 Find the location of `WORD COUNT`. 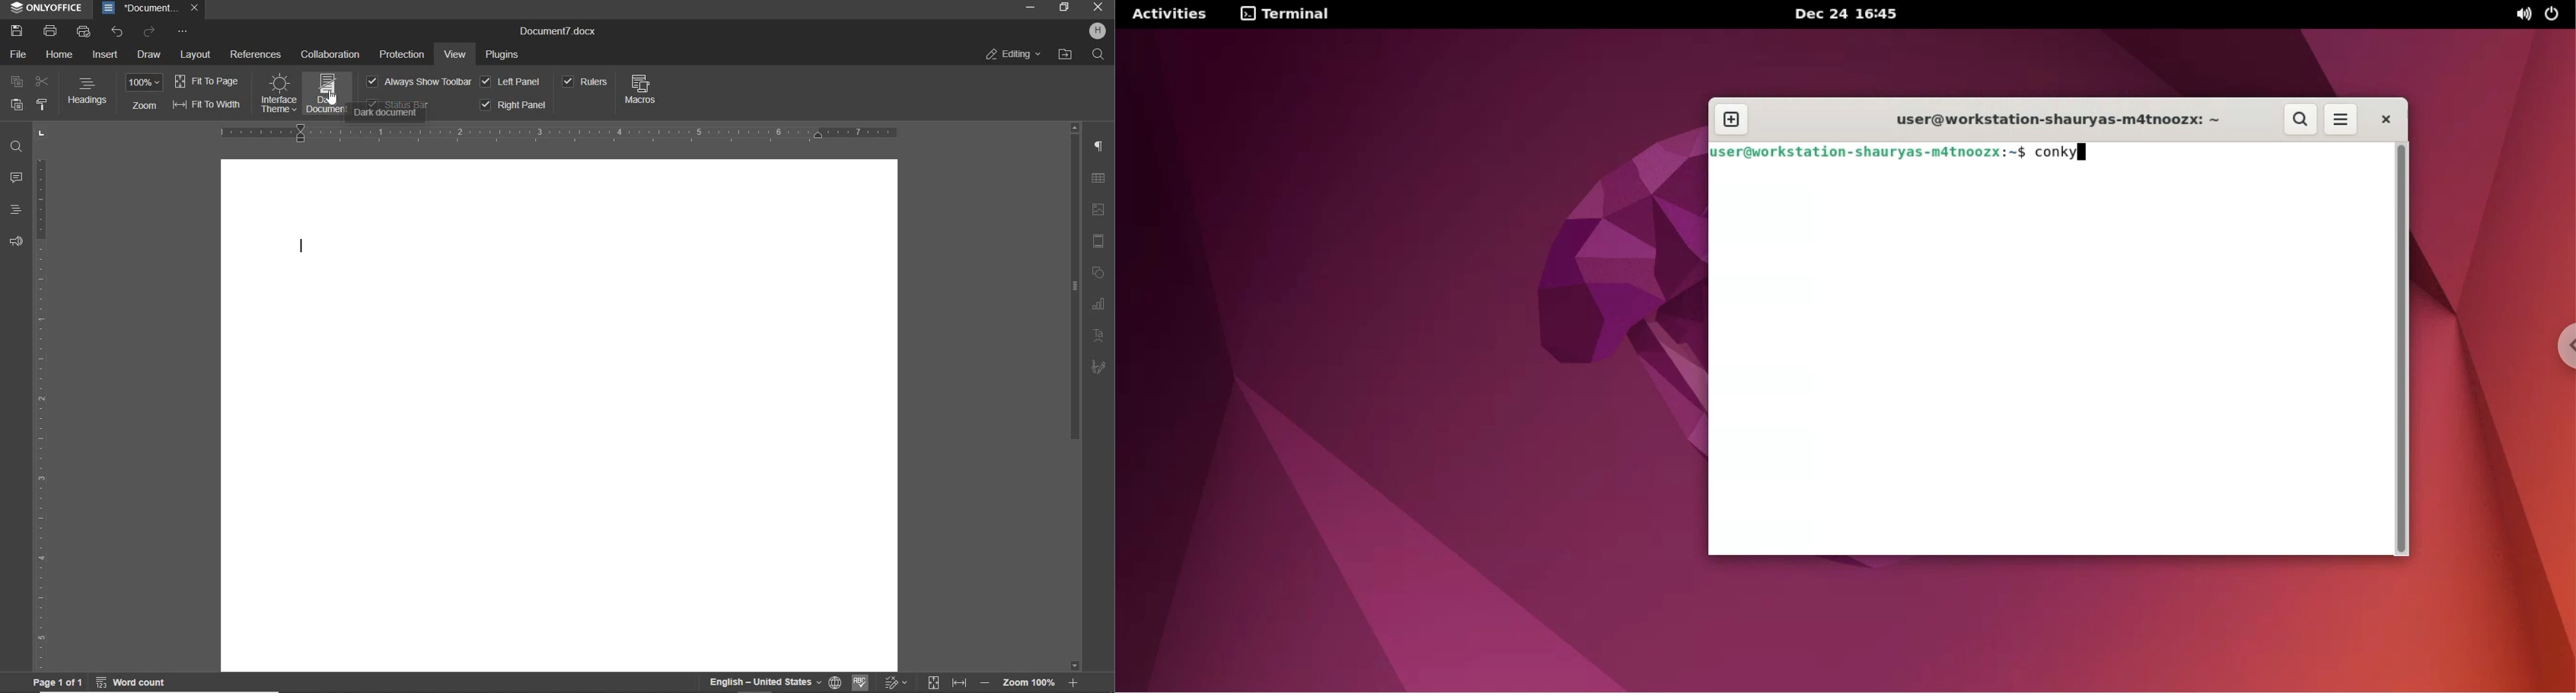

WORD COUNT is located at coordinates (133, 680).